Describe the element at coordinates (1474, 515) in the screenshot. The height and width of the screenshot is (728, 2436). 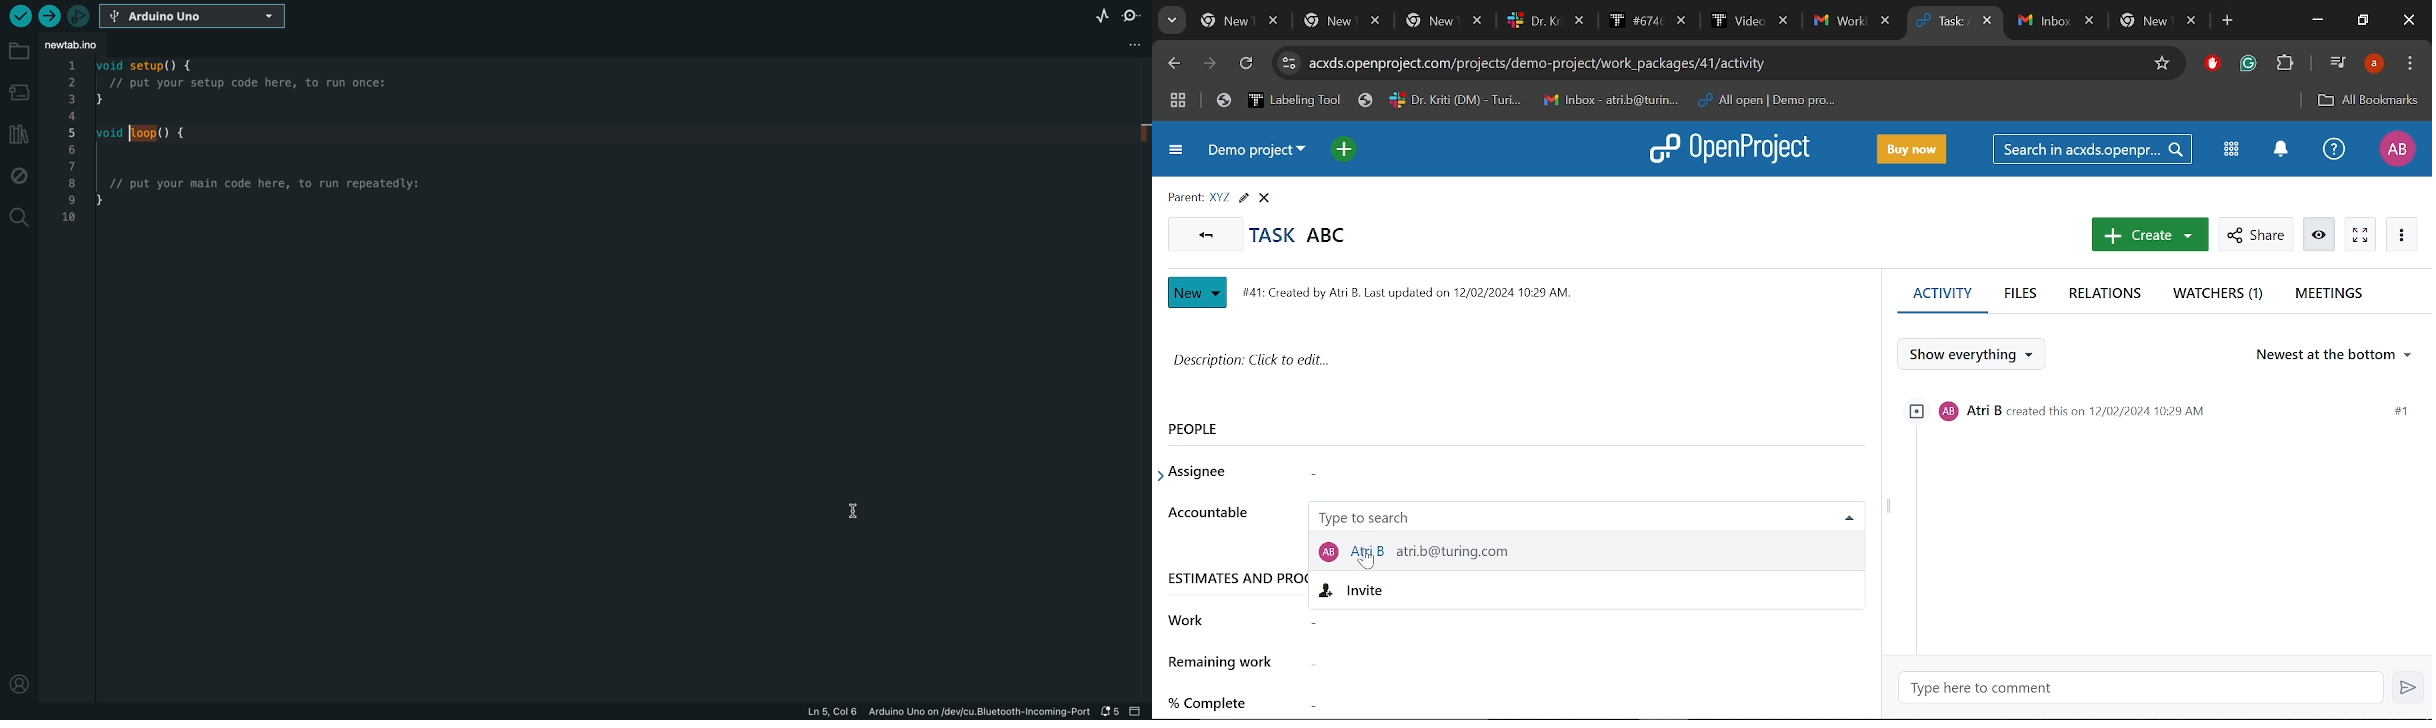
I see `Accountable` at that location.